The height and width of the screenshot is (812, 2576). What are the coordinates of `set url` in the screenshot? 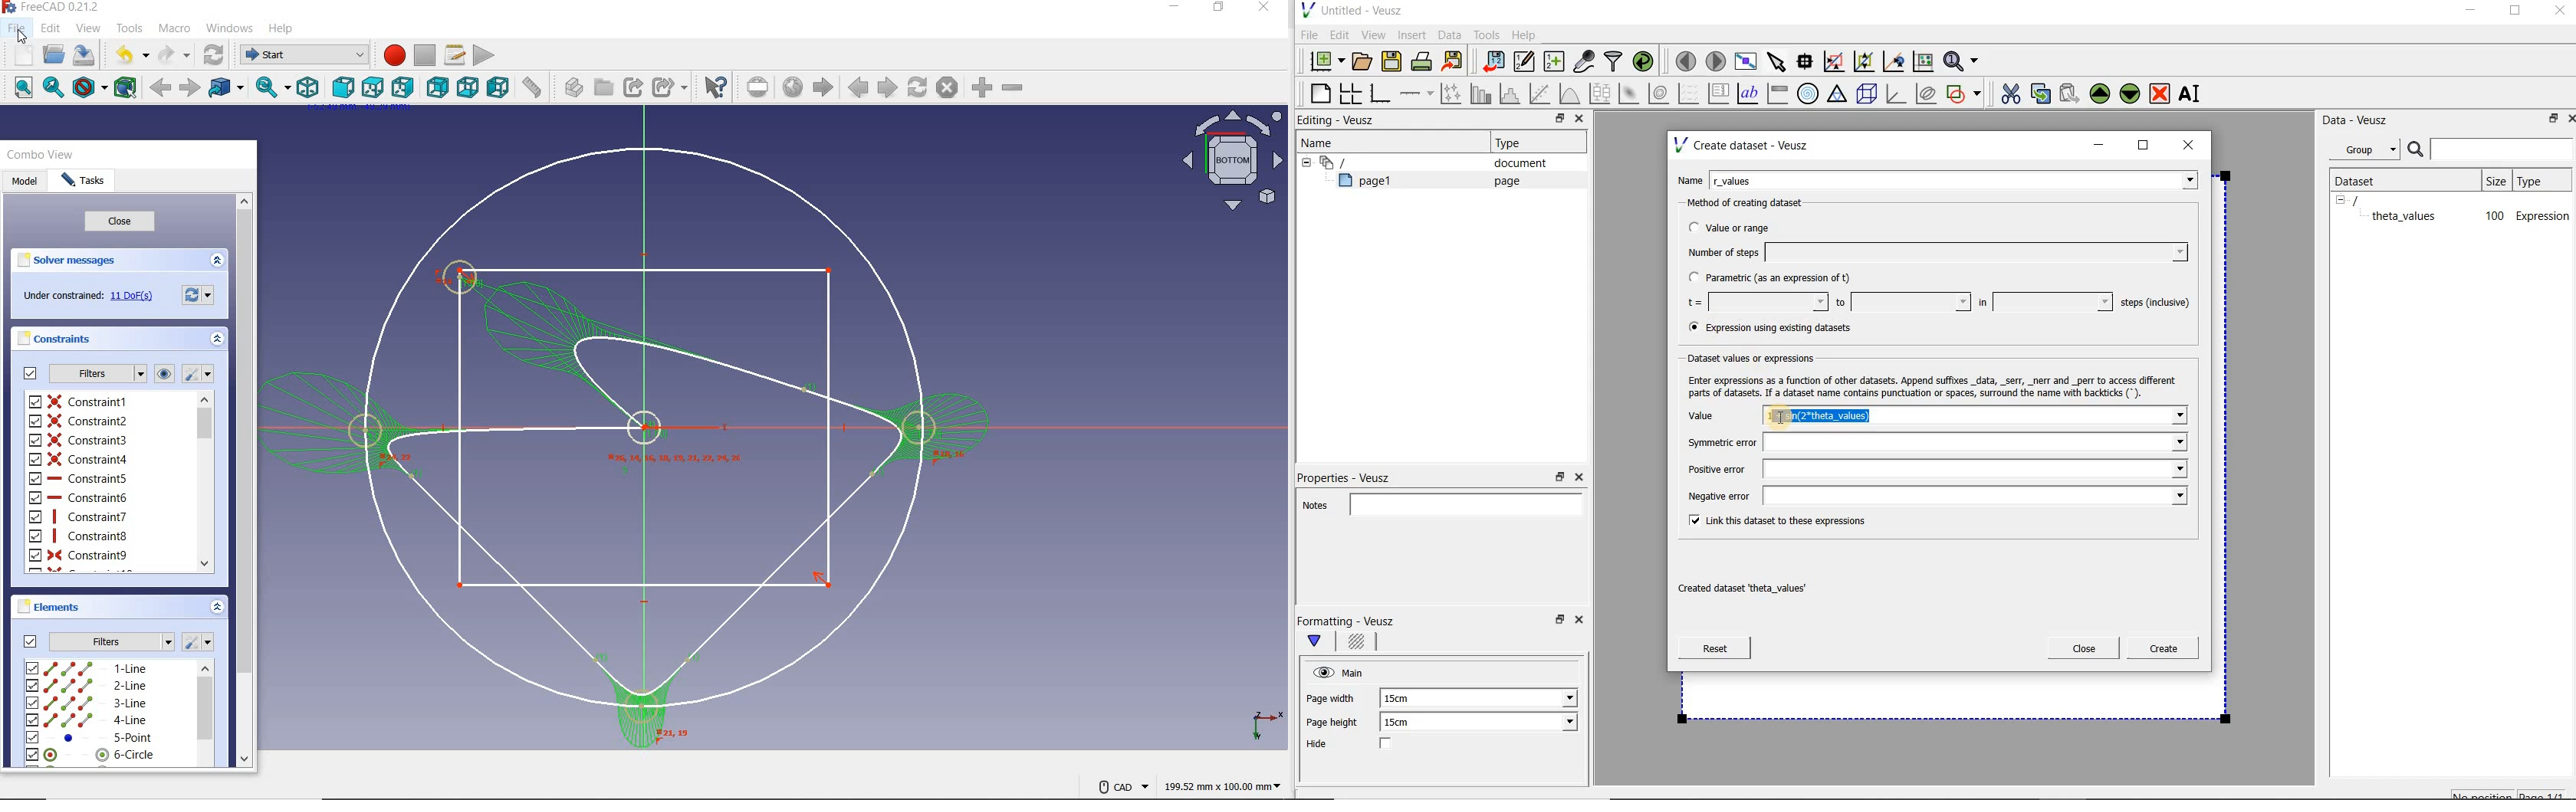 It's located at (759, 87).